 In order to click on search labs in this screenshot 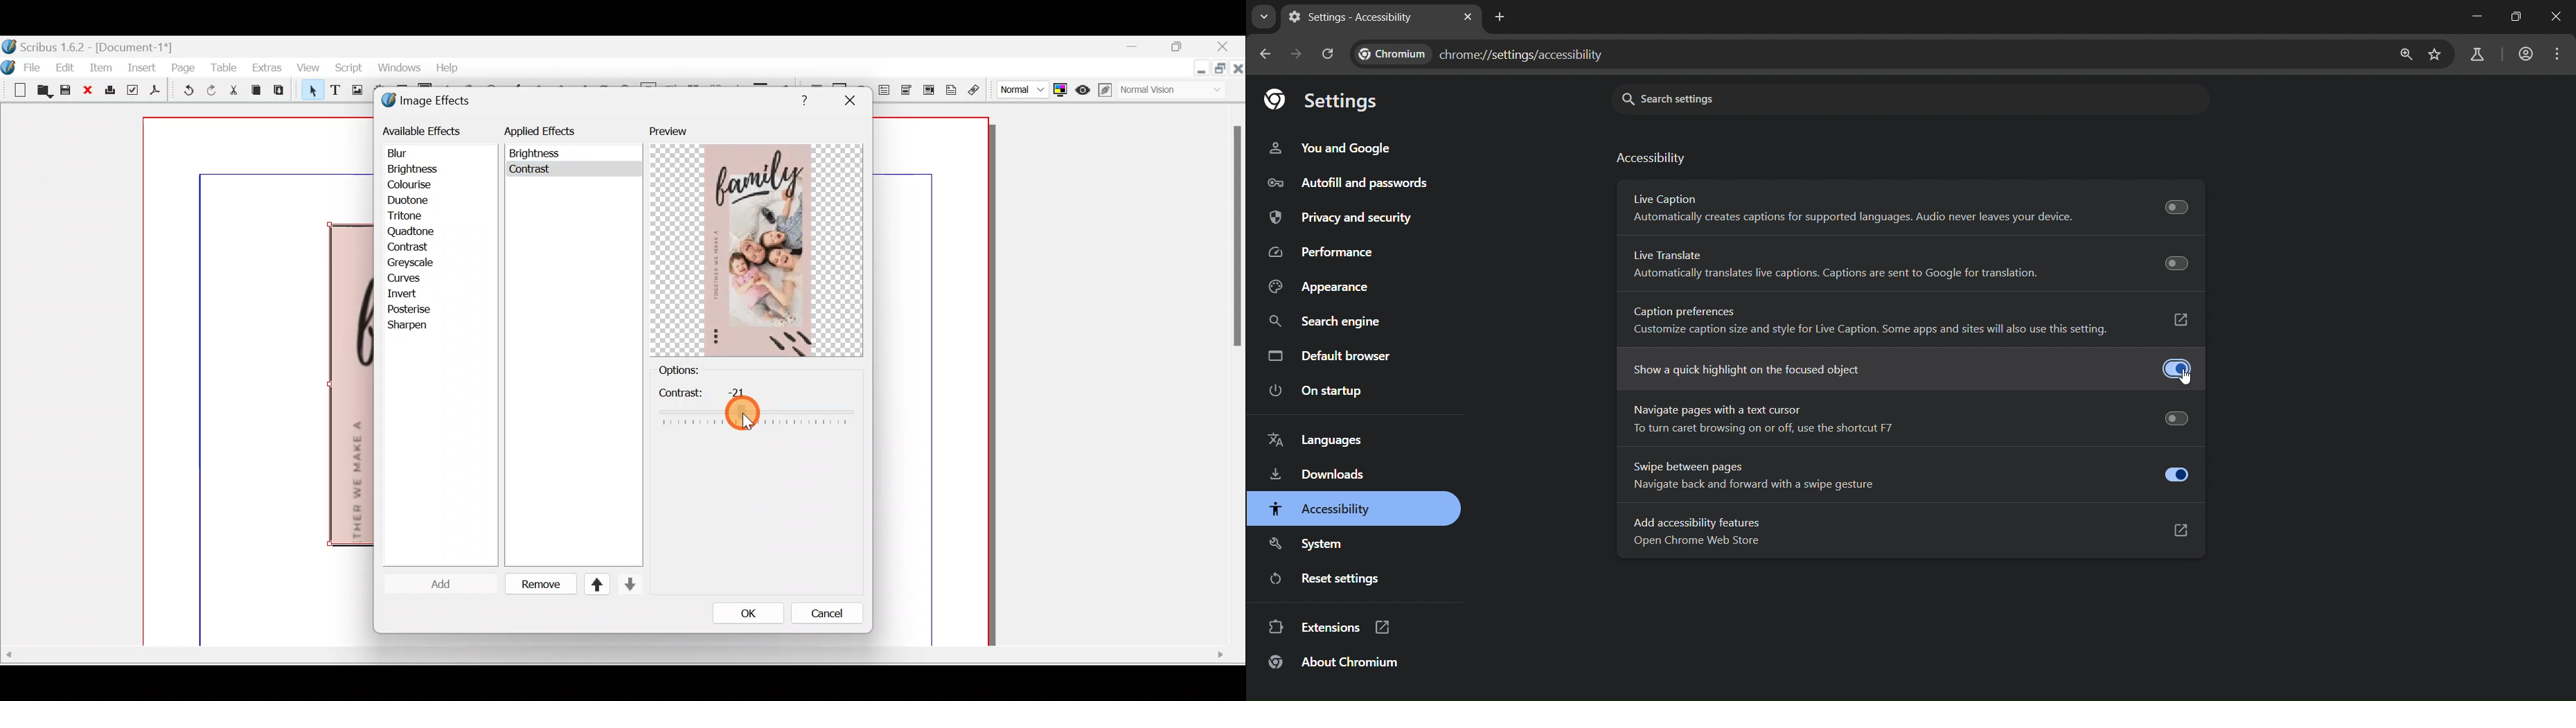, I will do `click(2476, 54)`.